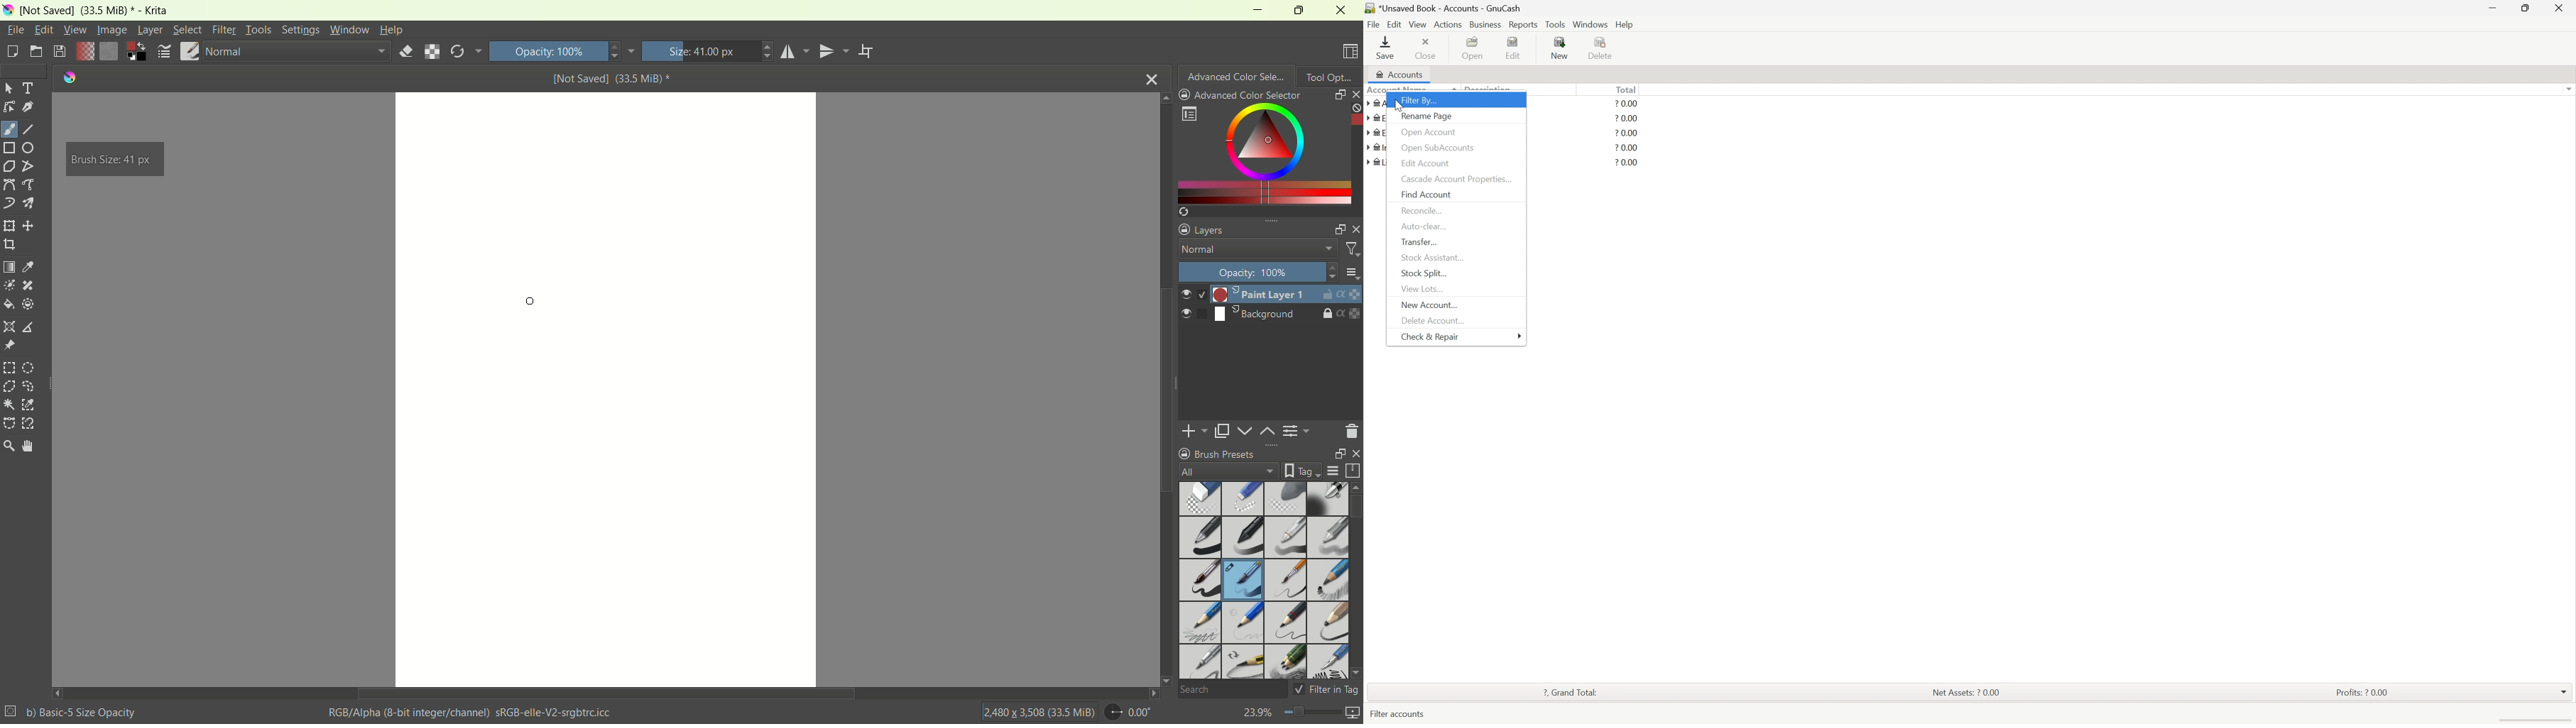 This screenshot has width=2576, height=728. Describe the element at coordinates (561, 51) in the screenshot. I see `Opacity 100%` at that location.